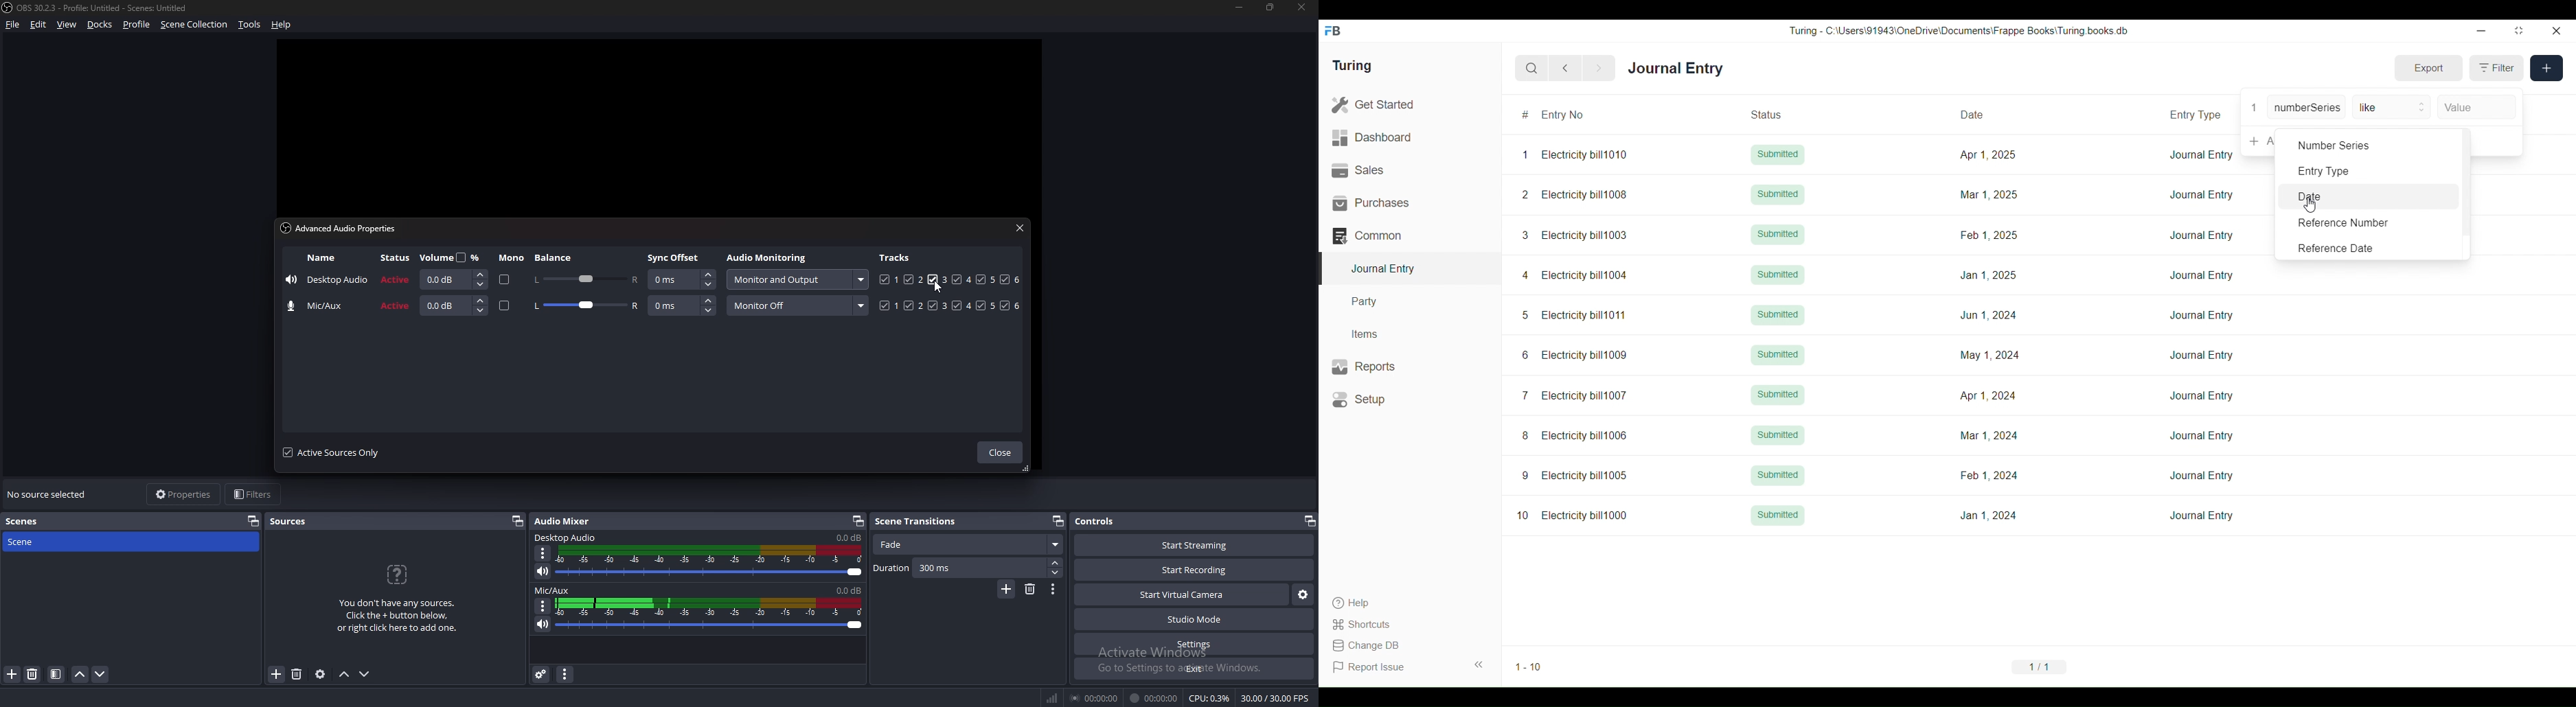 This screenshot has height=728, width=2576. Describe the element at coordinates (1989, 354) in the screenshot. I see `May 1, 2024` at that location.